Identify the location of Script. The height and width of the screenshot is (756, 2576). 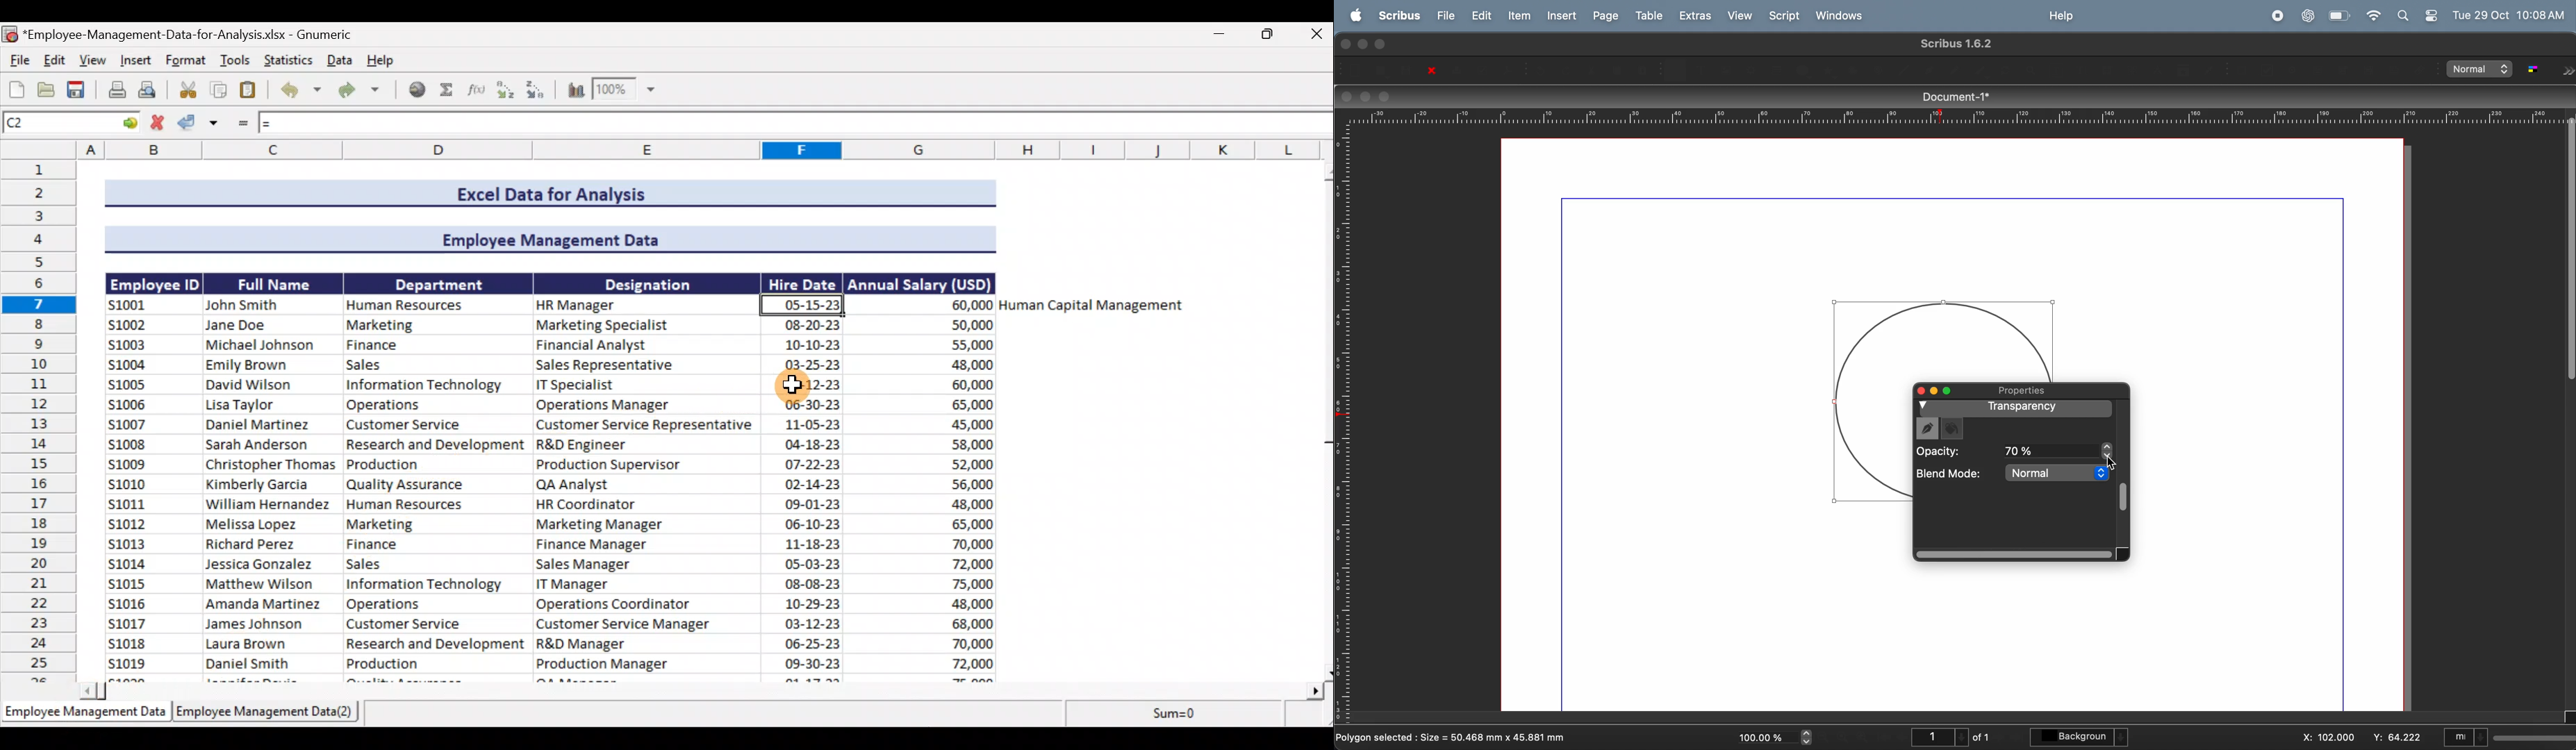
(1786, 16).